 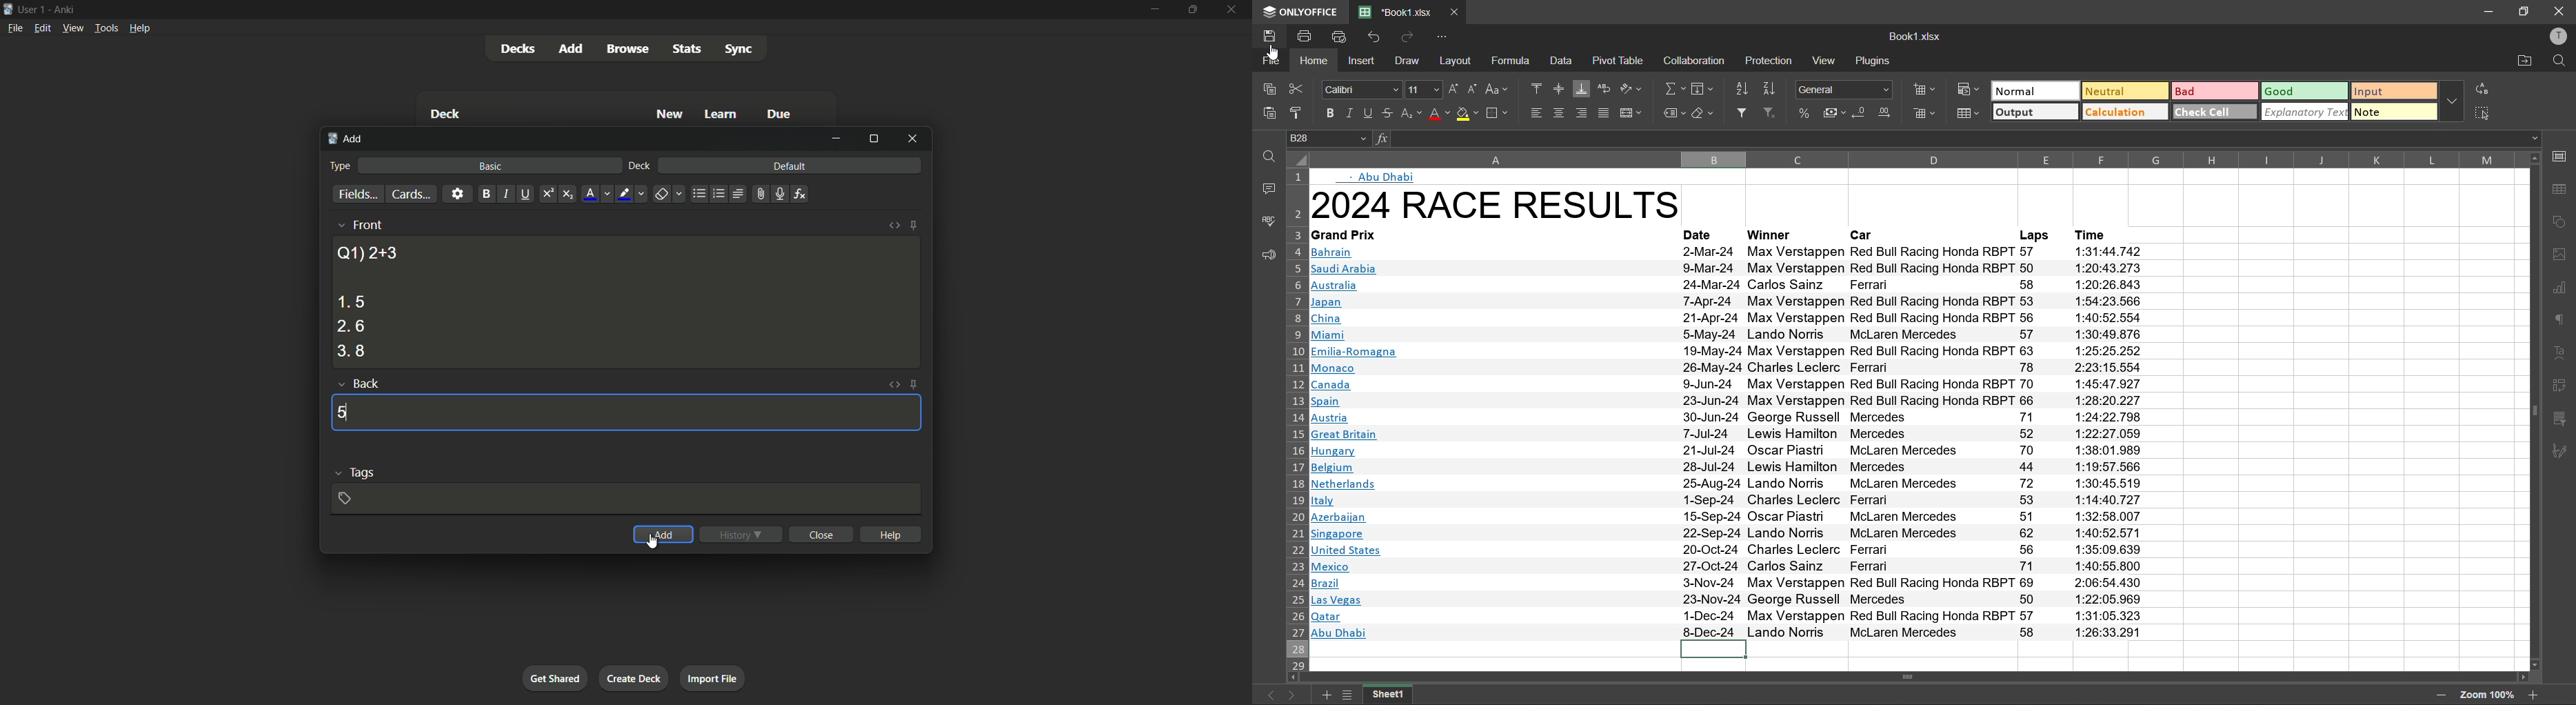 I want to click on italic, so click(x=1350, y=113).